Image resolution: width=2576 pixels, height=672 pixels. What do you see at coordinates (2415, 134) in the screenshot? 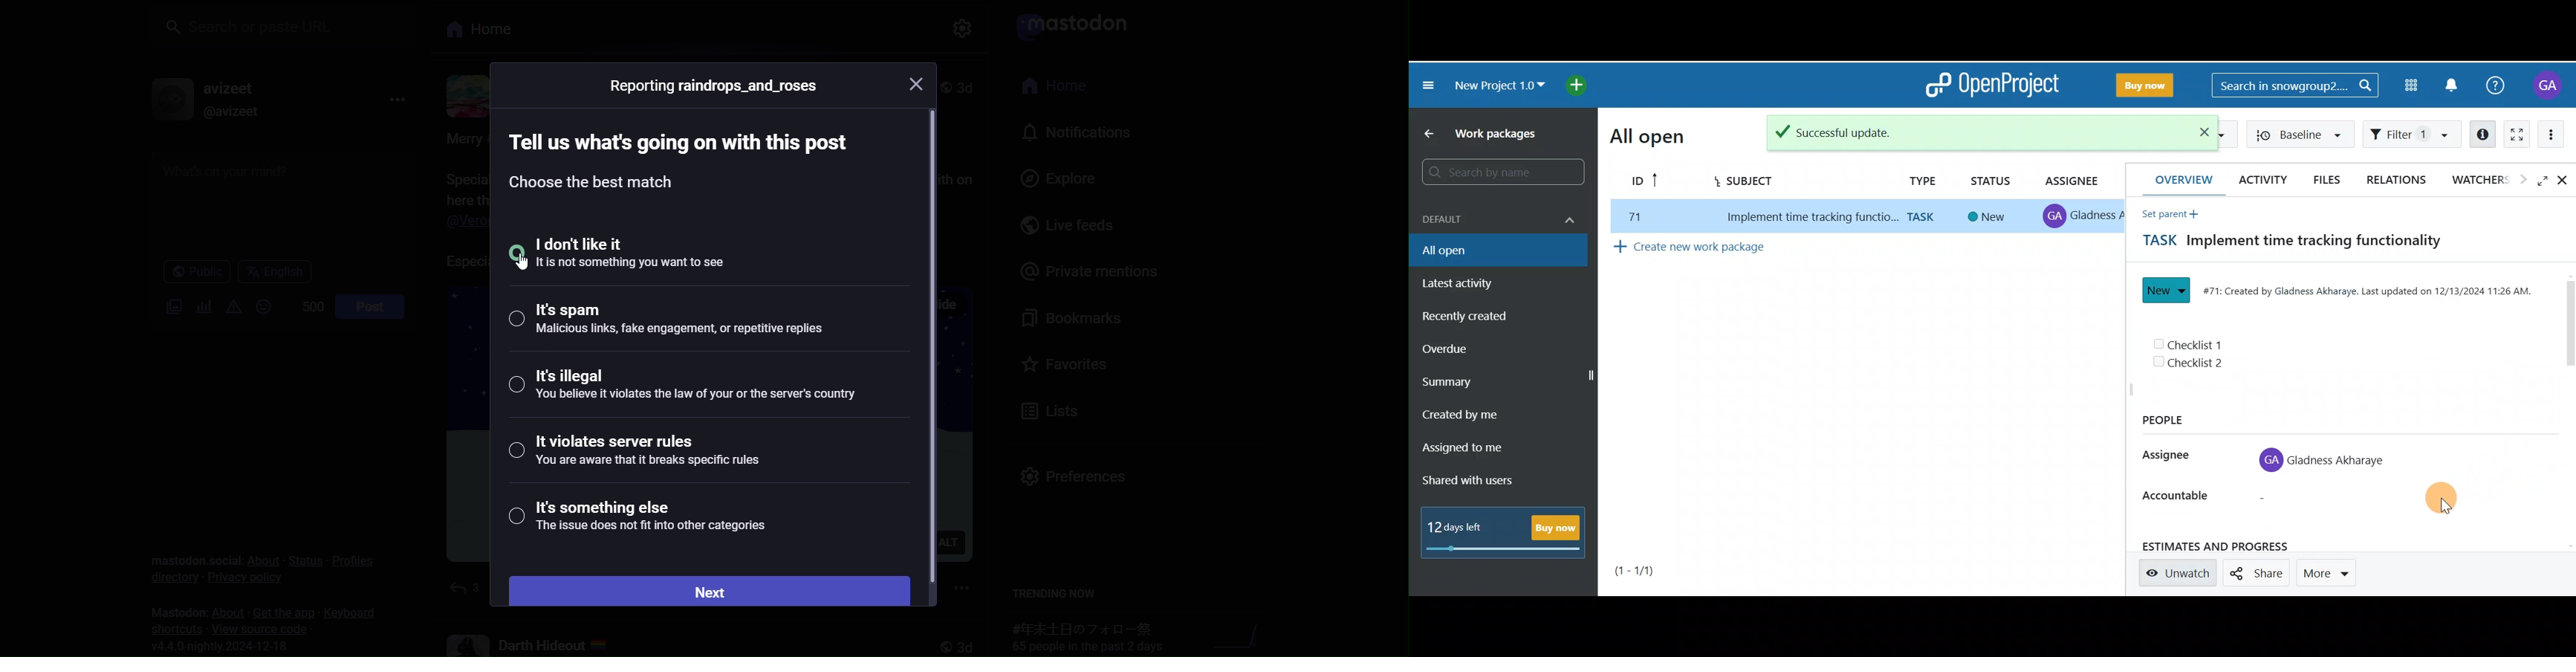
I see `Filter` at bounding box center [2415, 134].